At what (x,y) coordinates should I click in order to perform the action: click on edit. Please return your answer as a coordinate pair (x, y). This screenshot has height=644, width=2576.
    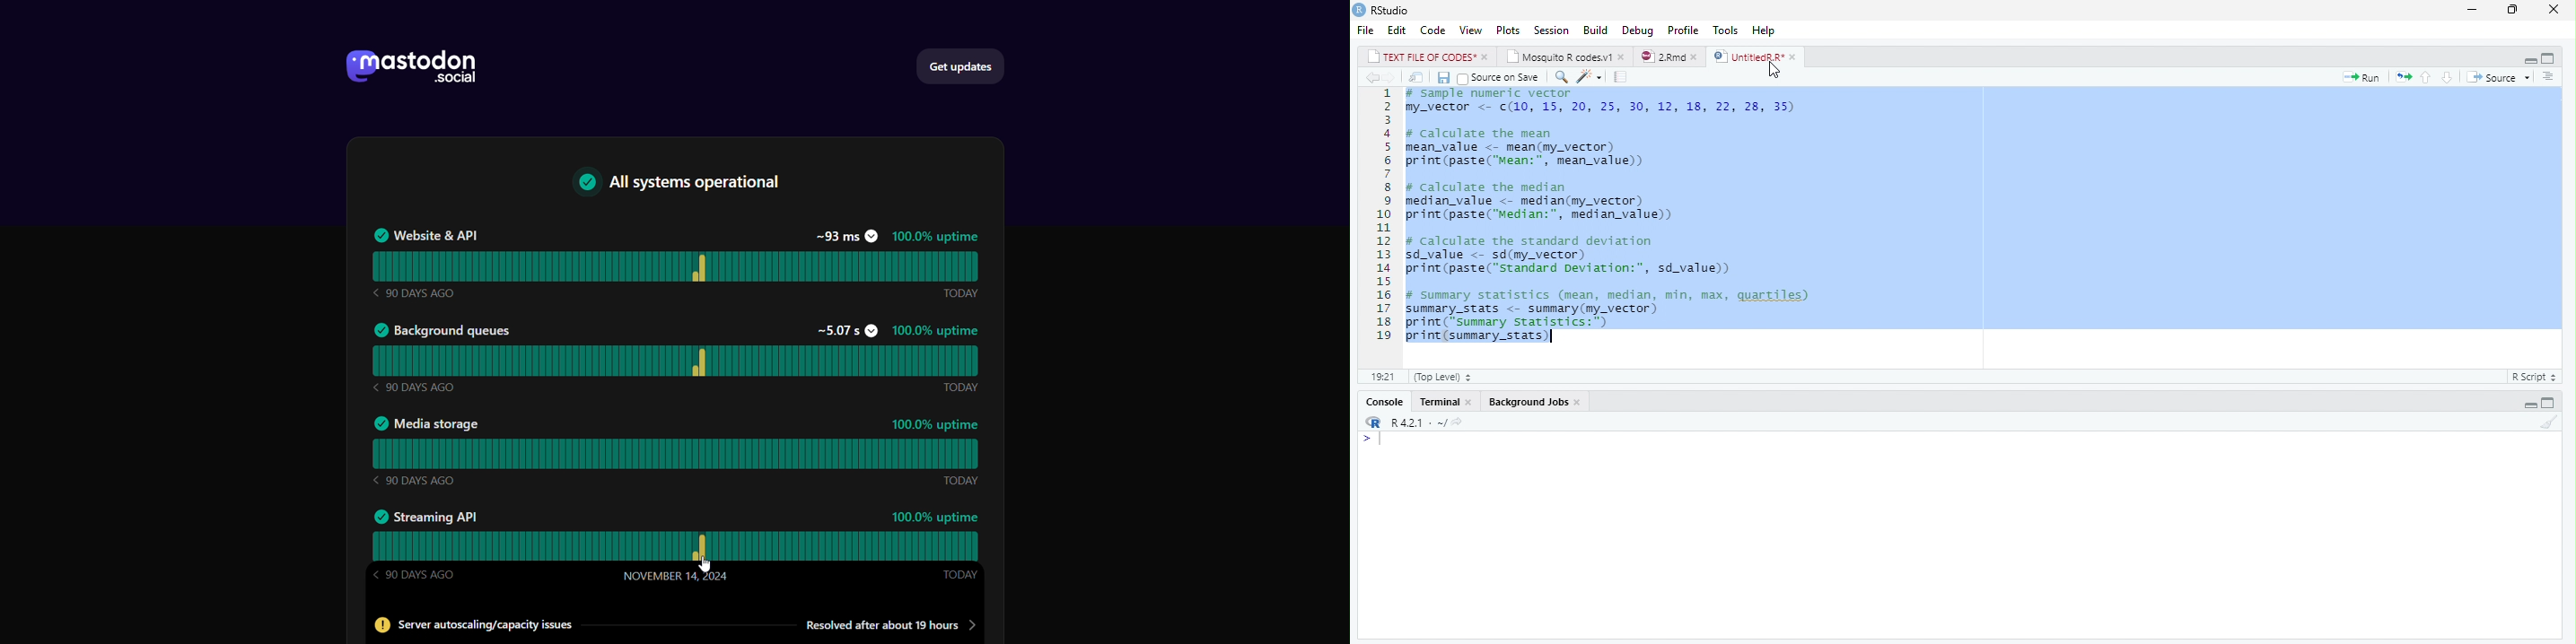
    Looking at the image, I should click on (1398, 30).